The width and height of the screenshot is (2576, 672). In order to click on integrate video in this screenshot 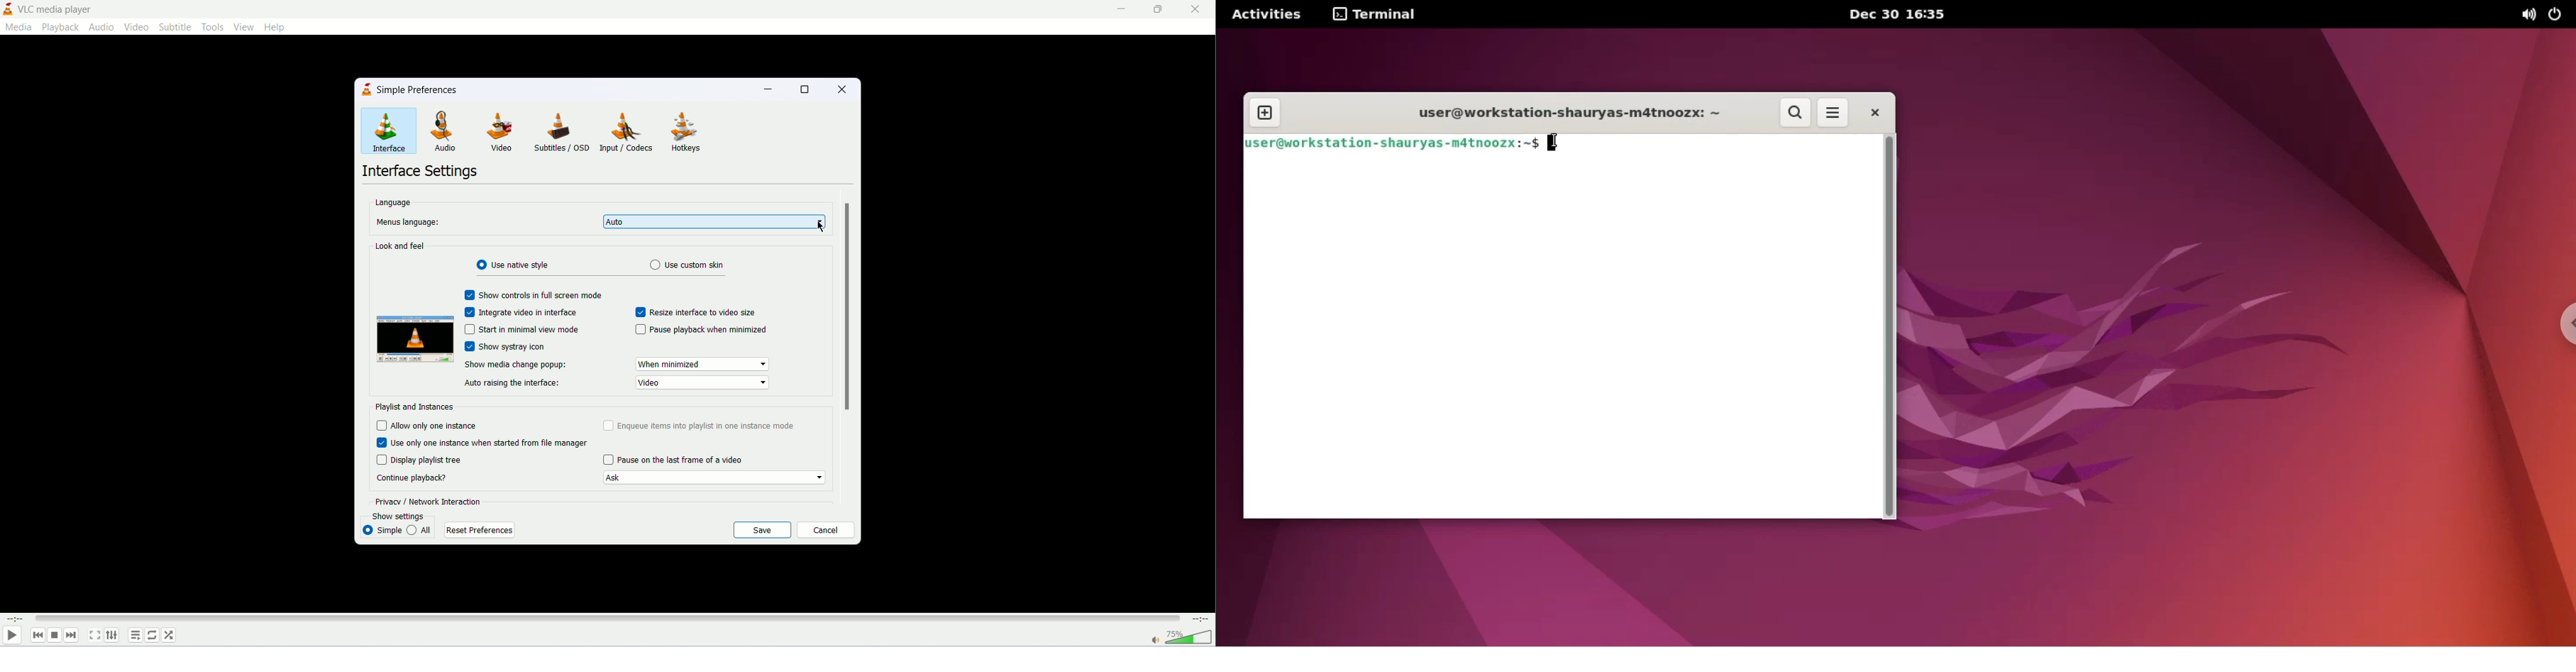, I will do `click(524, 312)`.